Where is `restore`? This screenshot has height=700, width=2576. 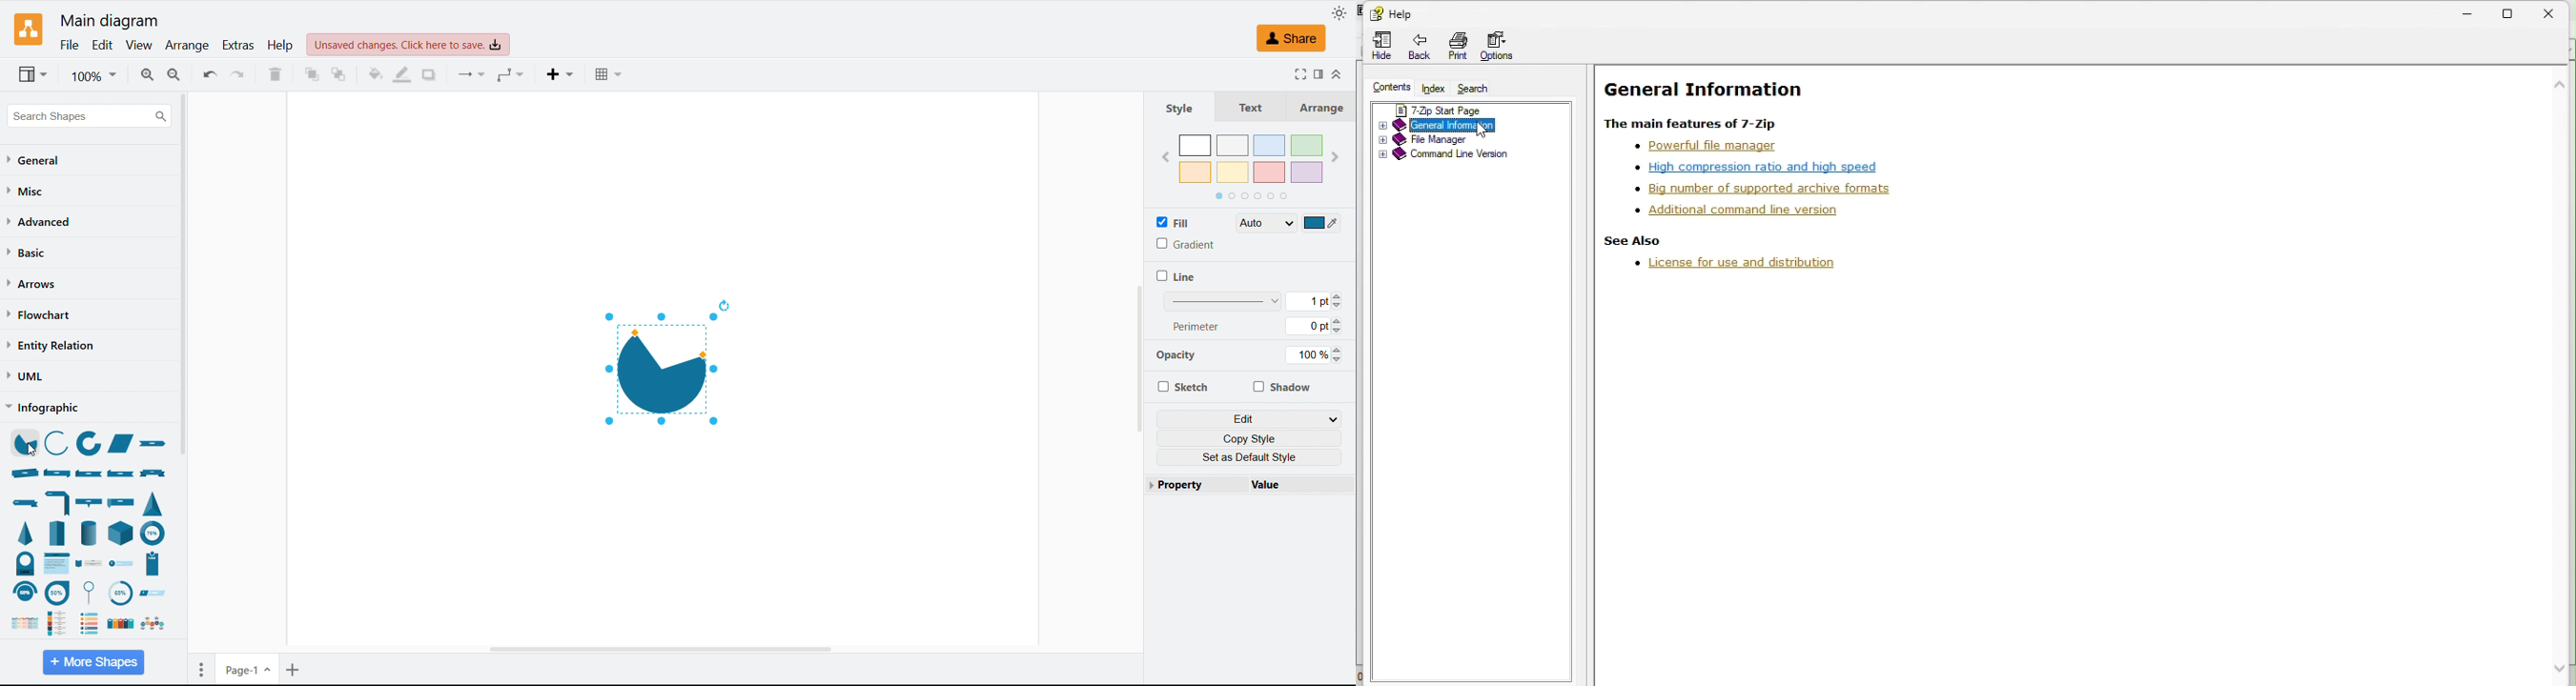
restore is located at coordinates (2520, 11).